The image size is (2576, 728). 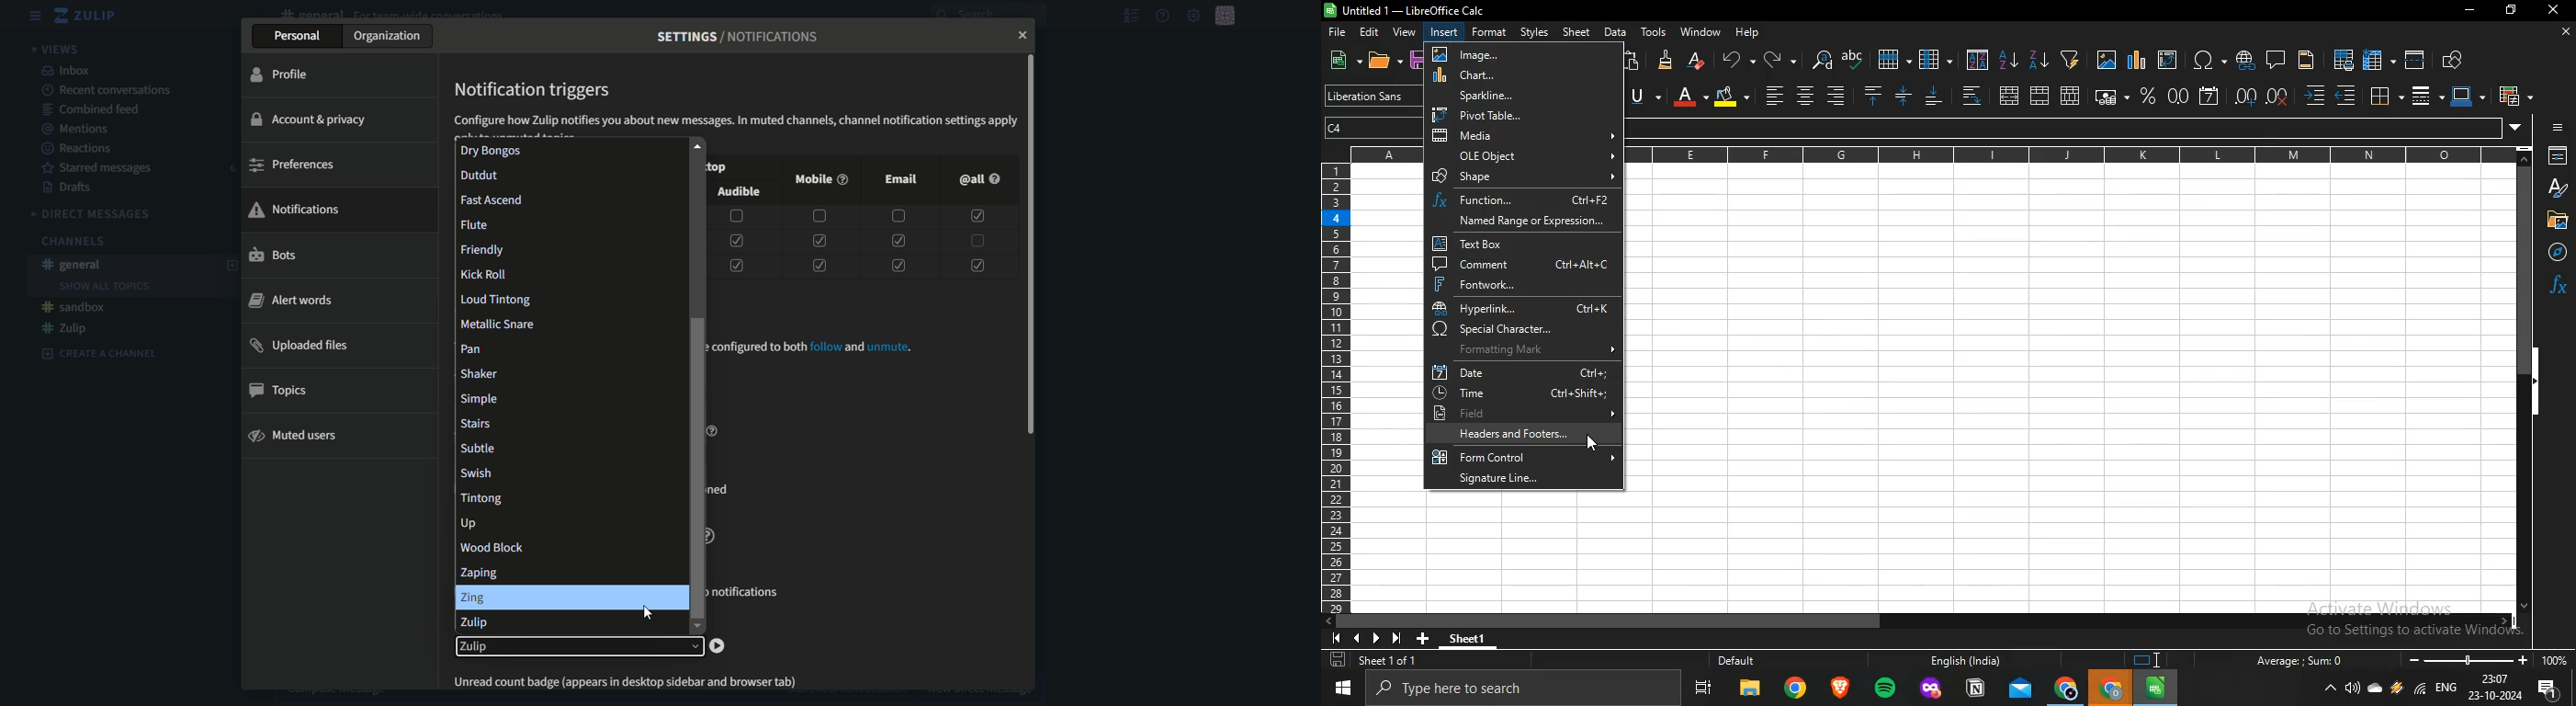 I want to click on view, so click(x=1404, y=32).